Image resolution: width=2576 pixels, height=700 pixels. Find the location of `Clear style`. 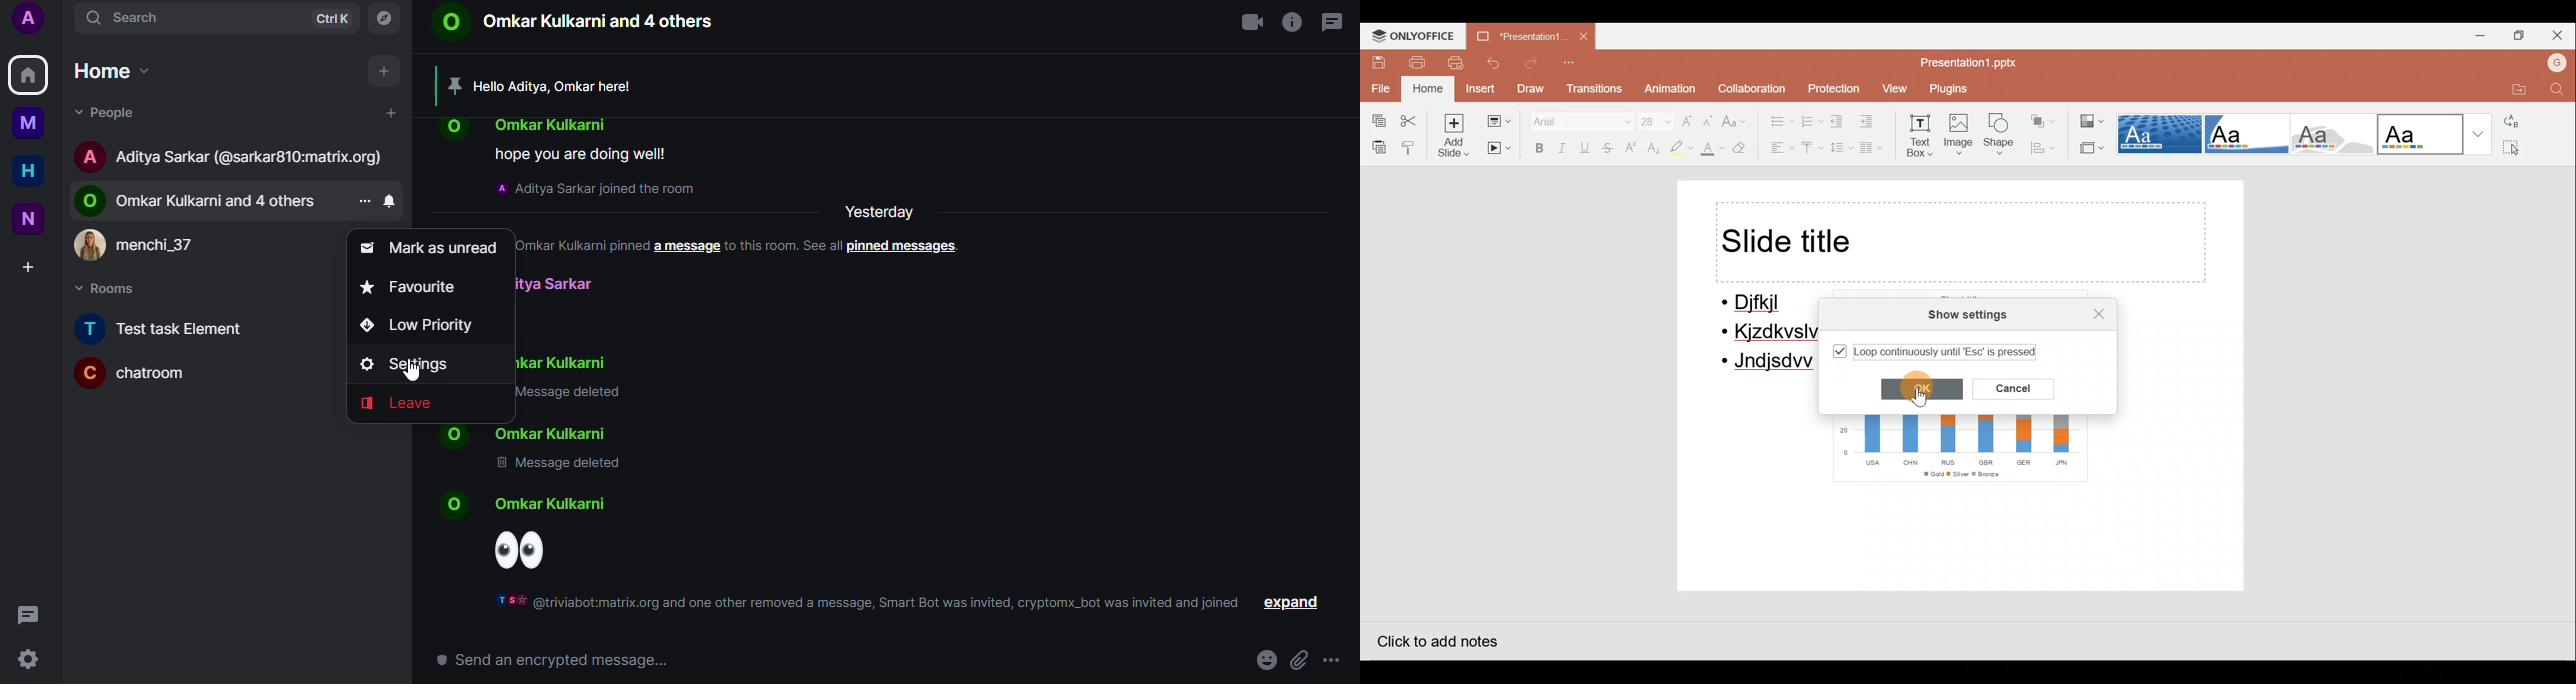

Clear style is located at coordinates (1745, 149).